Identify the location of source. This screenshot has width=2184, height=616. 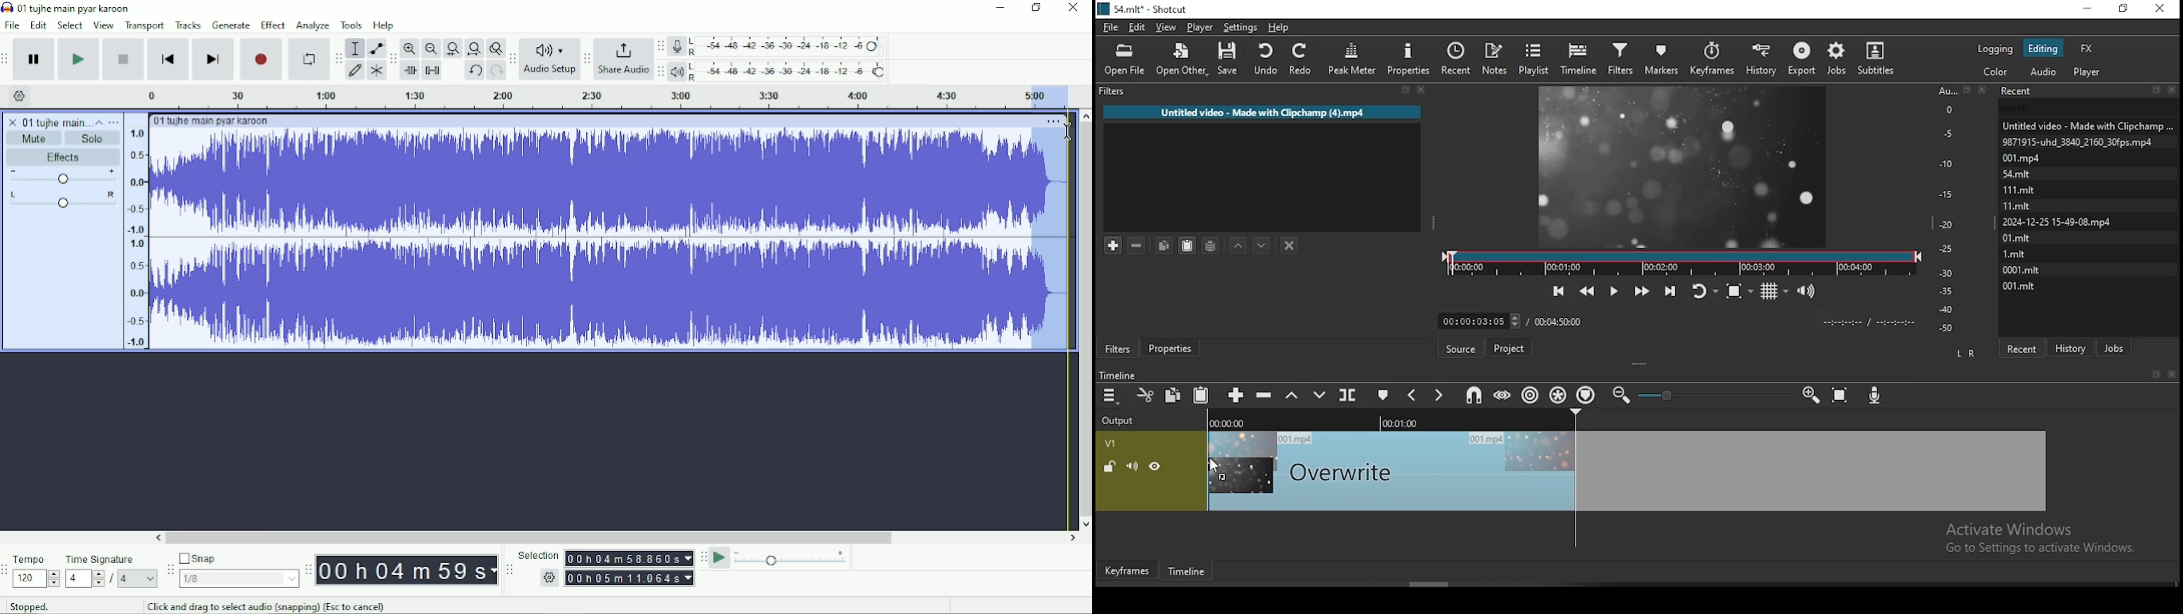
(1462, 348).